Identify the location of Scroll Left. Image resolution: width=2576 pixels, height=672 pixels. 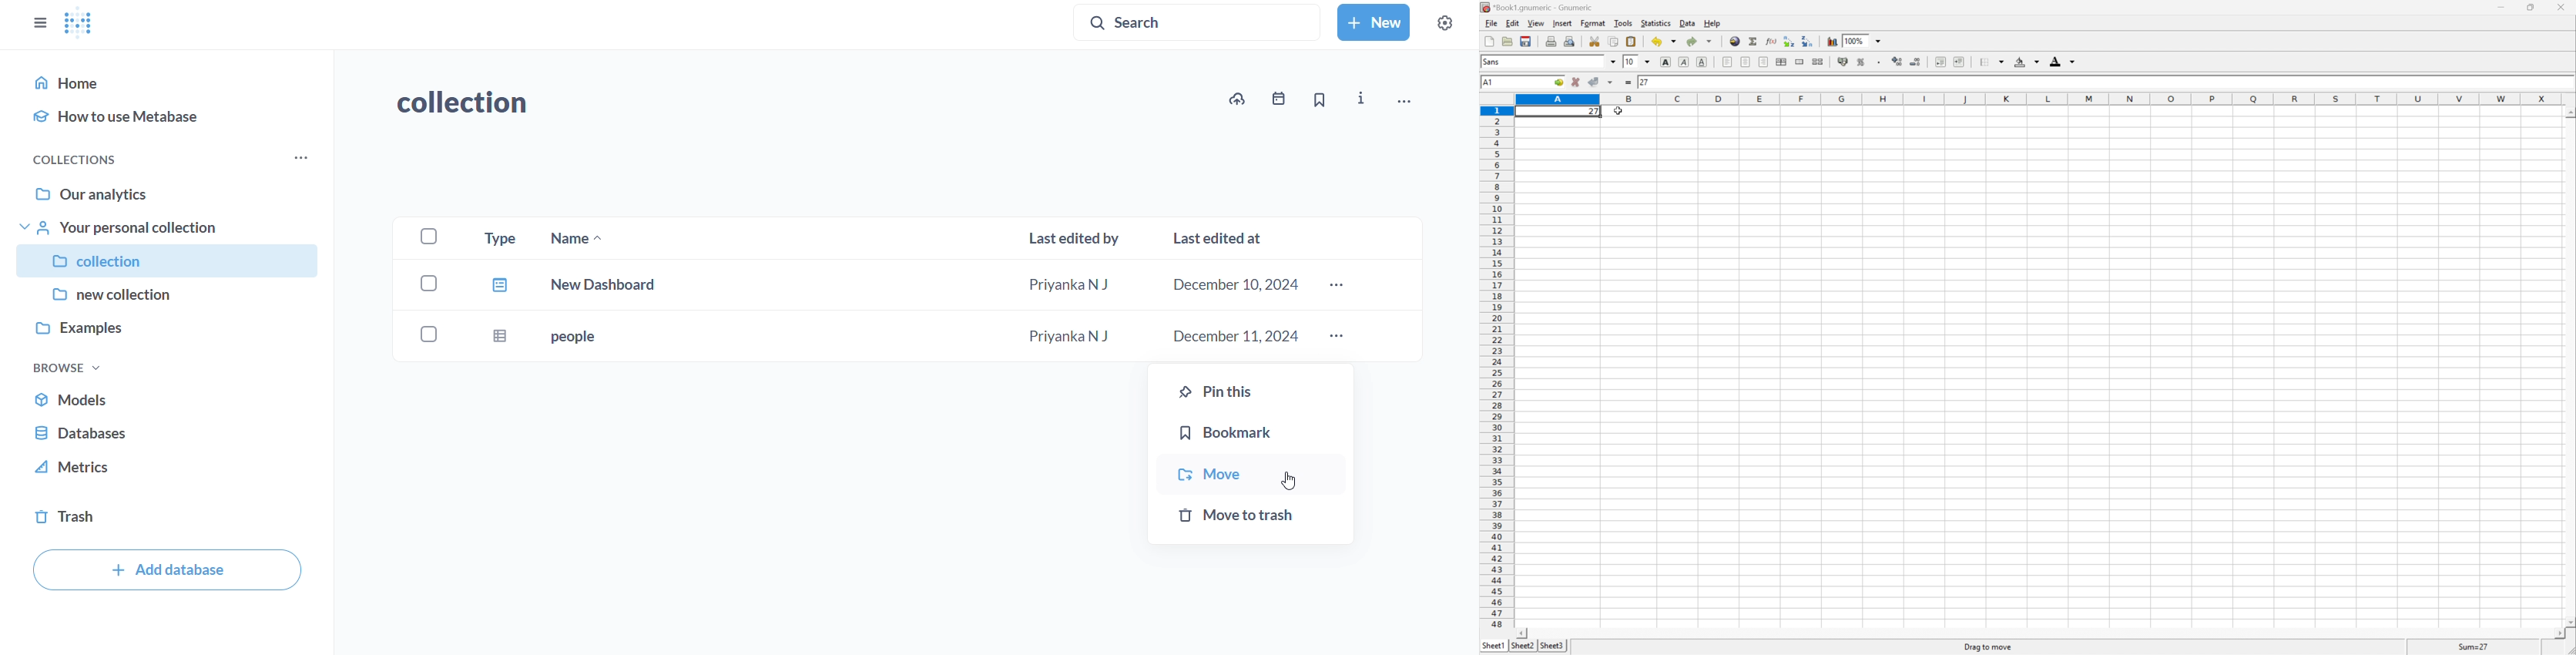
(1520, 633).